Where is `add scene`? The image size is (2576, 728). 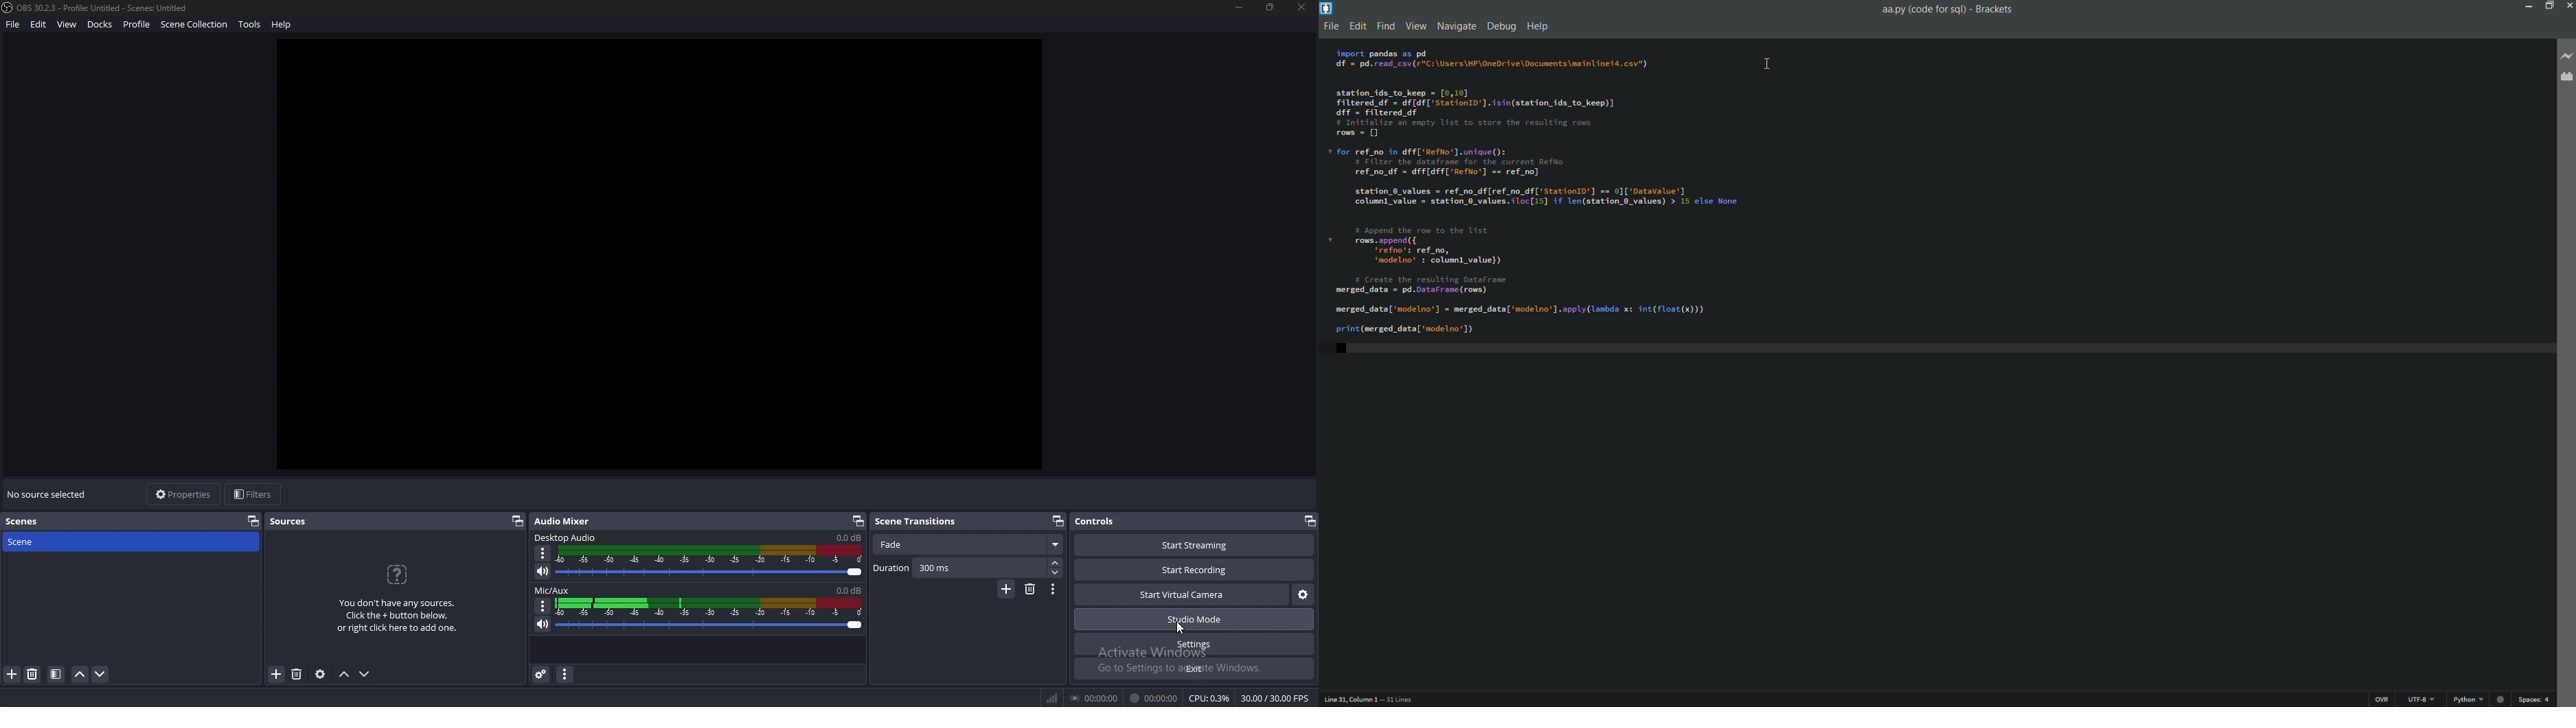 add scene is located at coordinates (12, 674).